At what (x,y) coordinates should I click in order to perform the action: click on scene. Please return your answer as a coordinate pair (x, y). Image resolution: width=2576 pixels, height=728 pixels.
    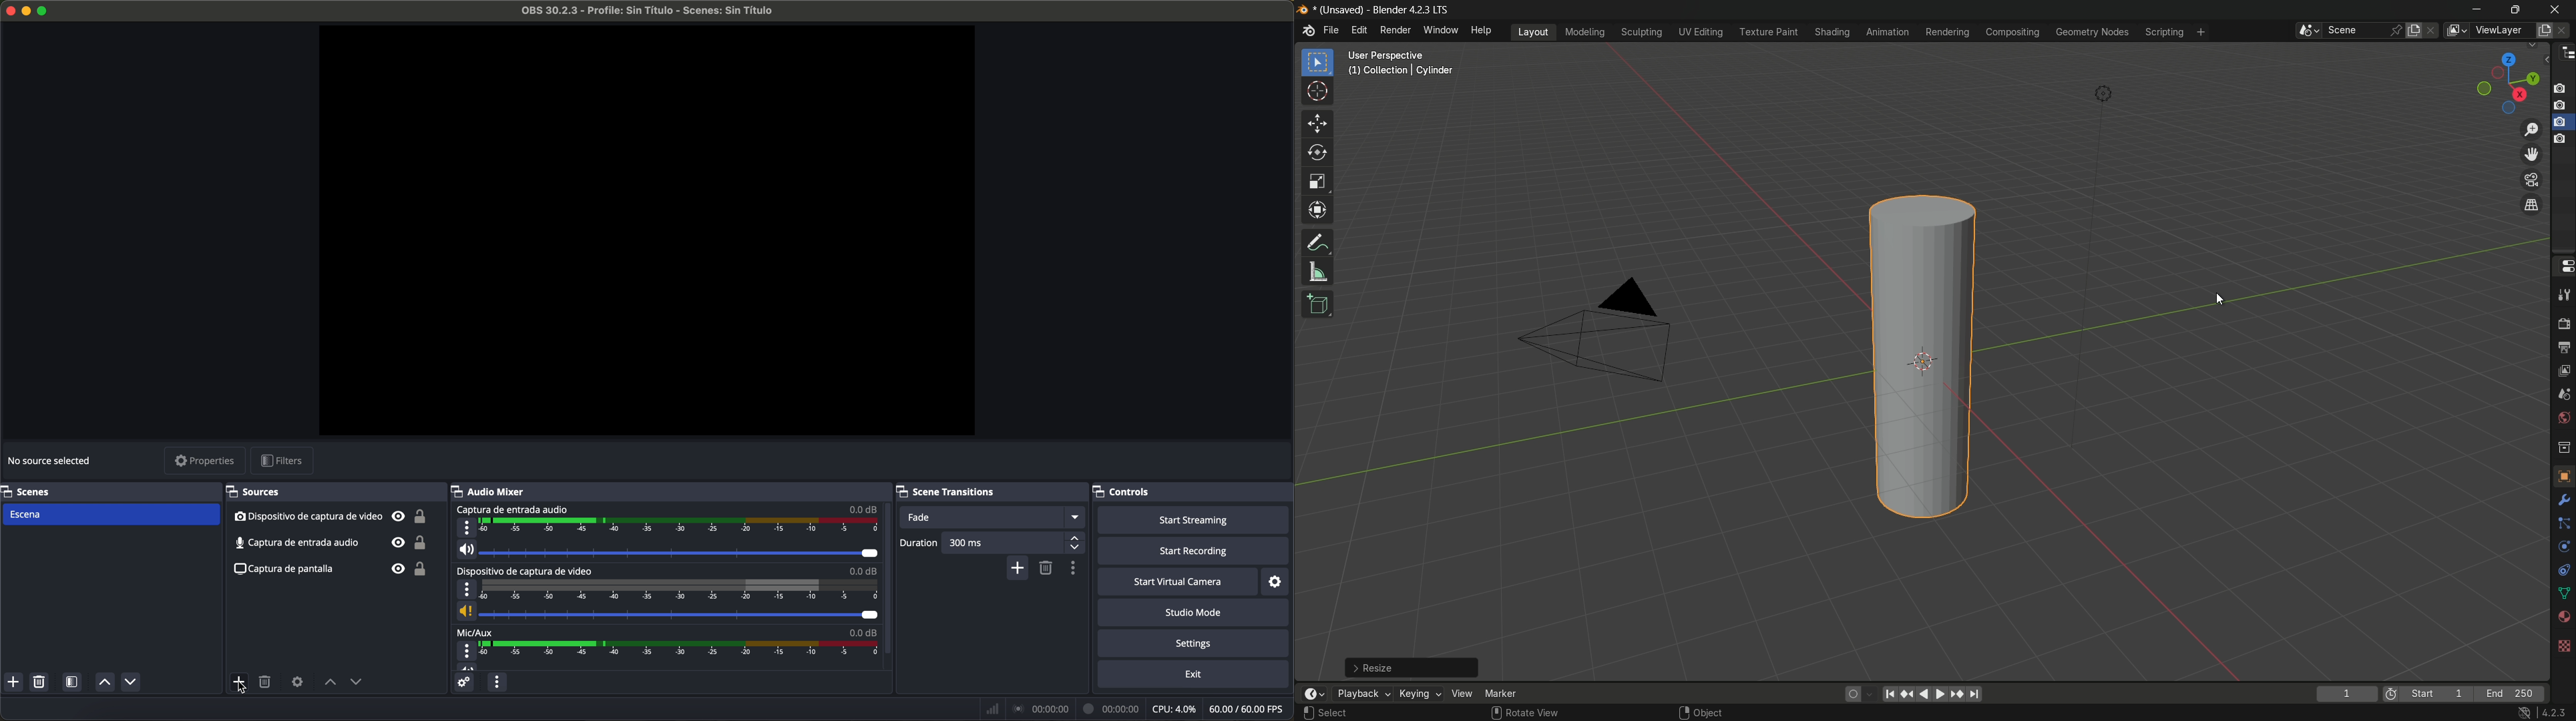
    Looking at the image, I should click on (110, 515).